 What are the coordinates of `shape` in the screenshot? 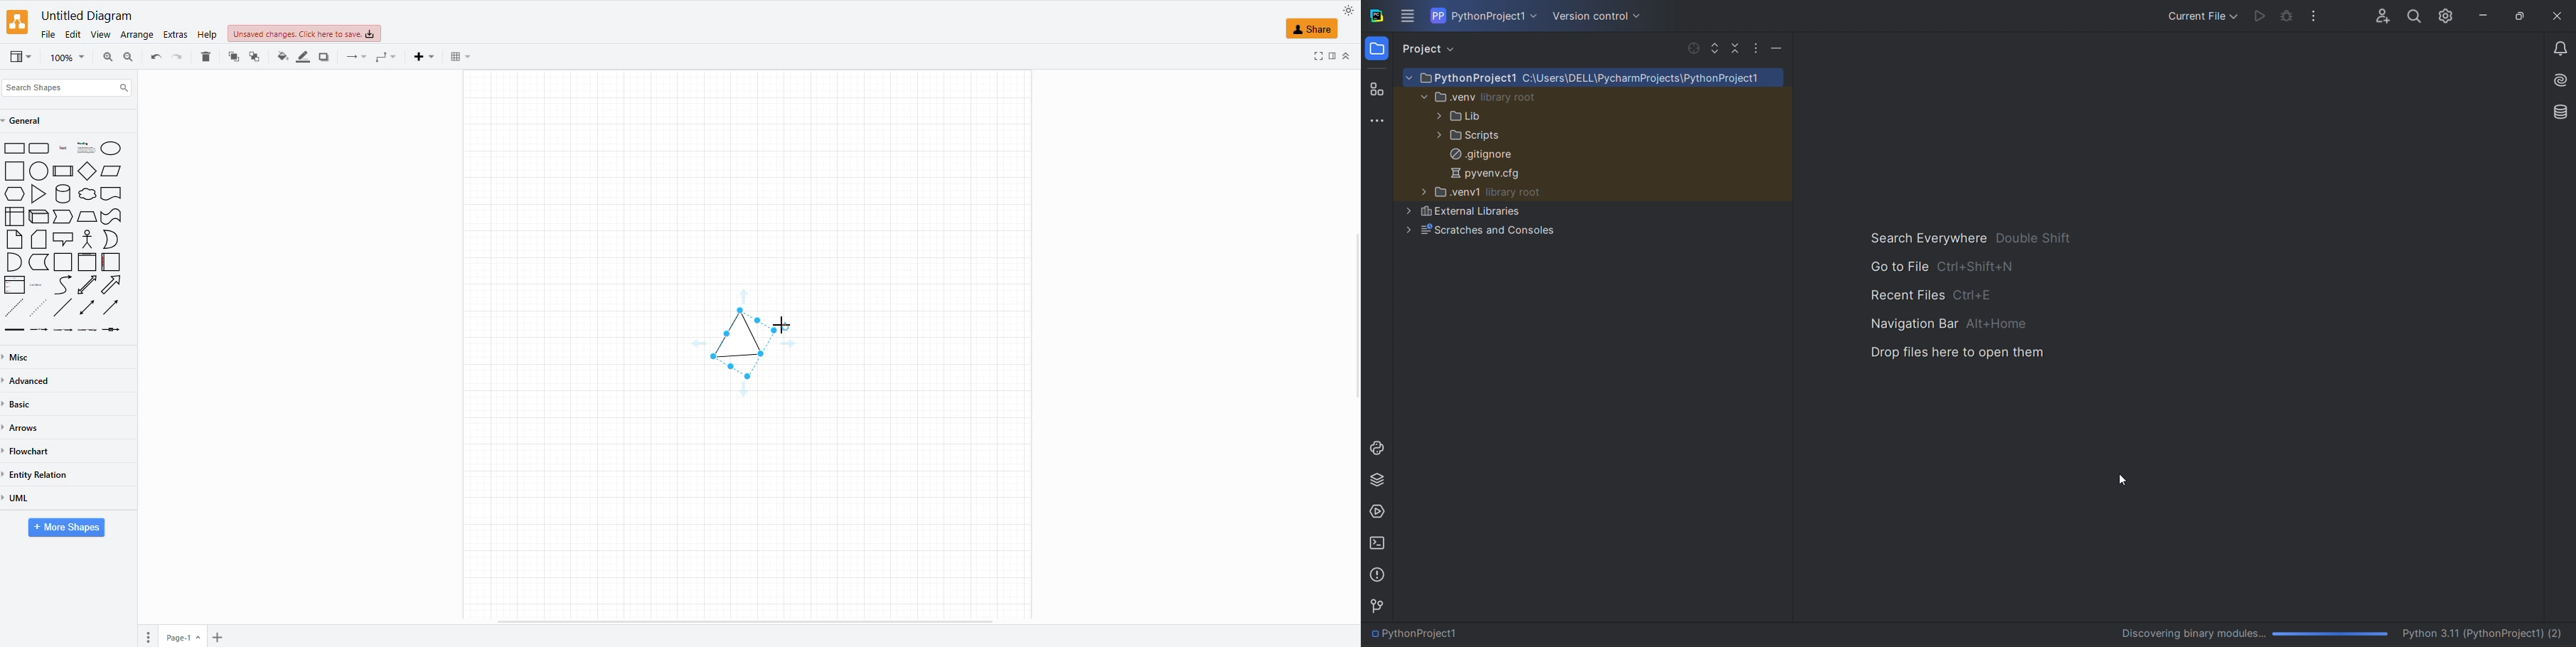 It's located at (1319, 29).